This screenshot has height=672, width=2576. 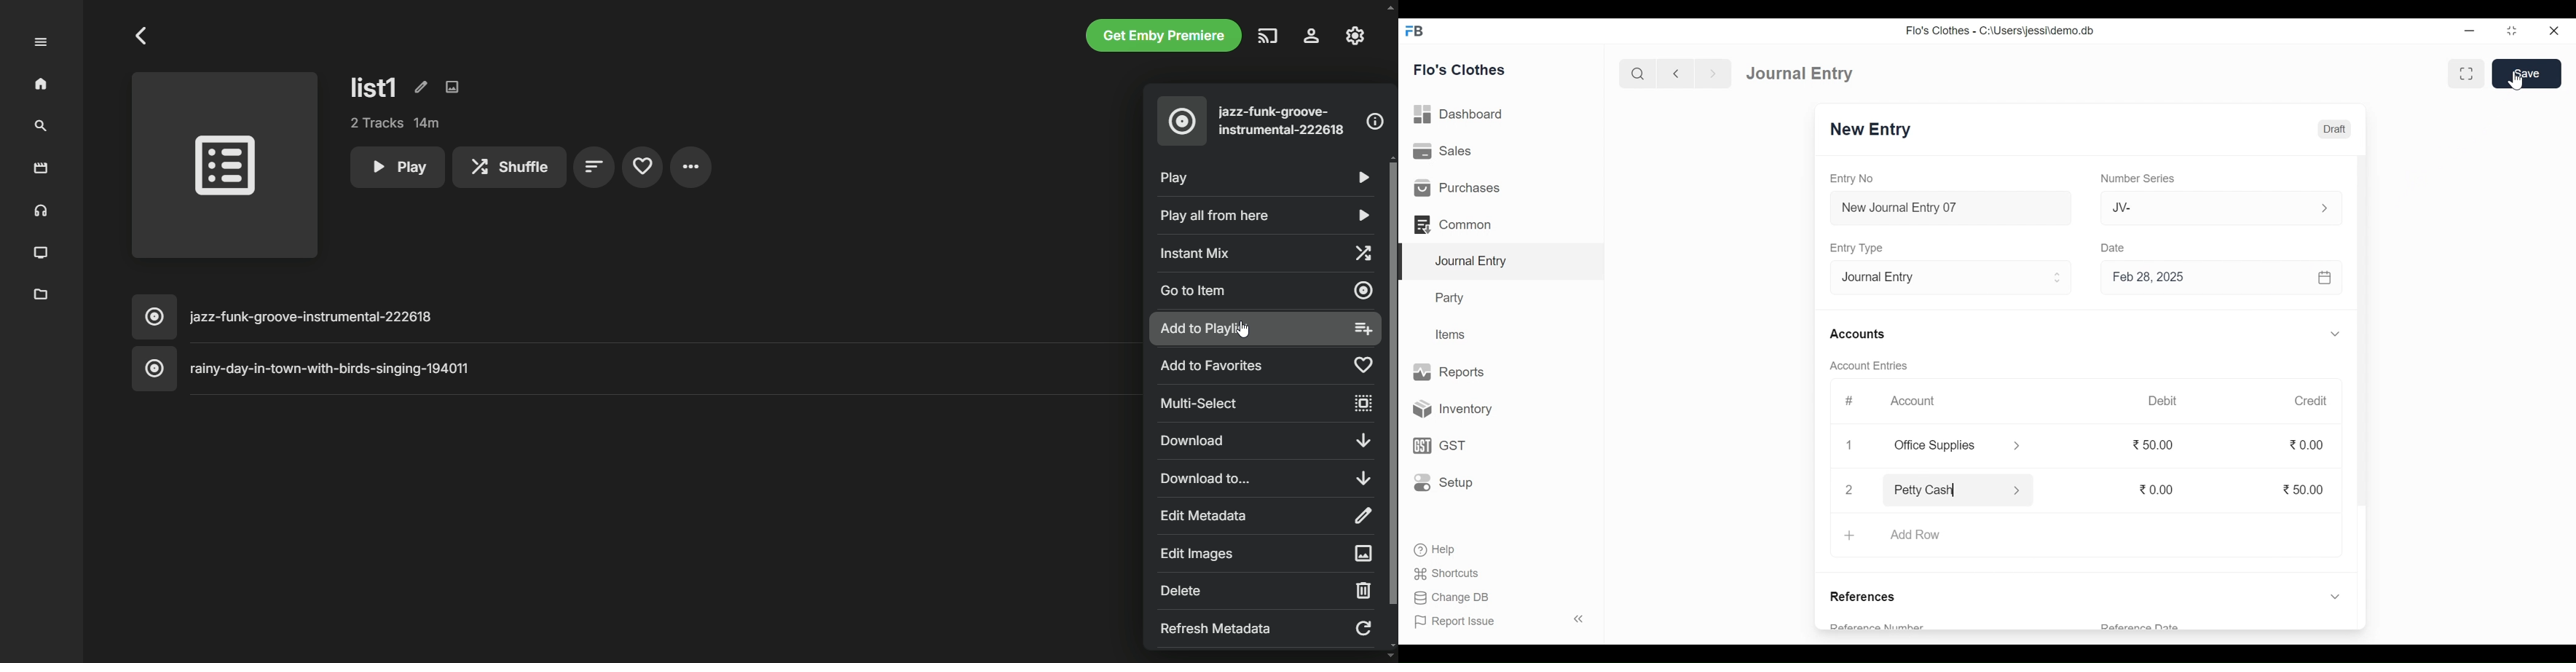 I want to click on Account Entries, so click(x=1868, y=365).